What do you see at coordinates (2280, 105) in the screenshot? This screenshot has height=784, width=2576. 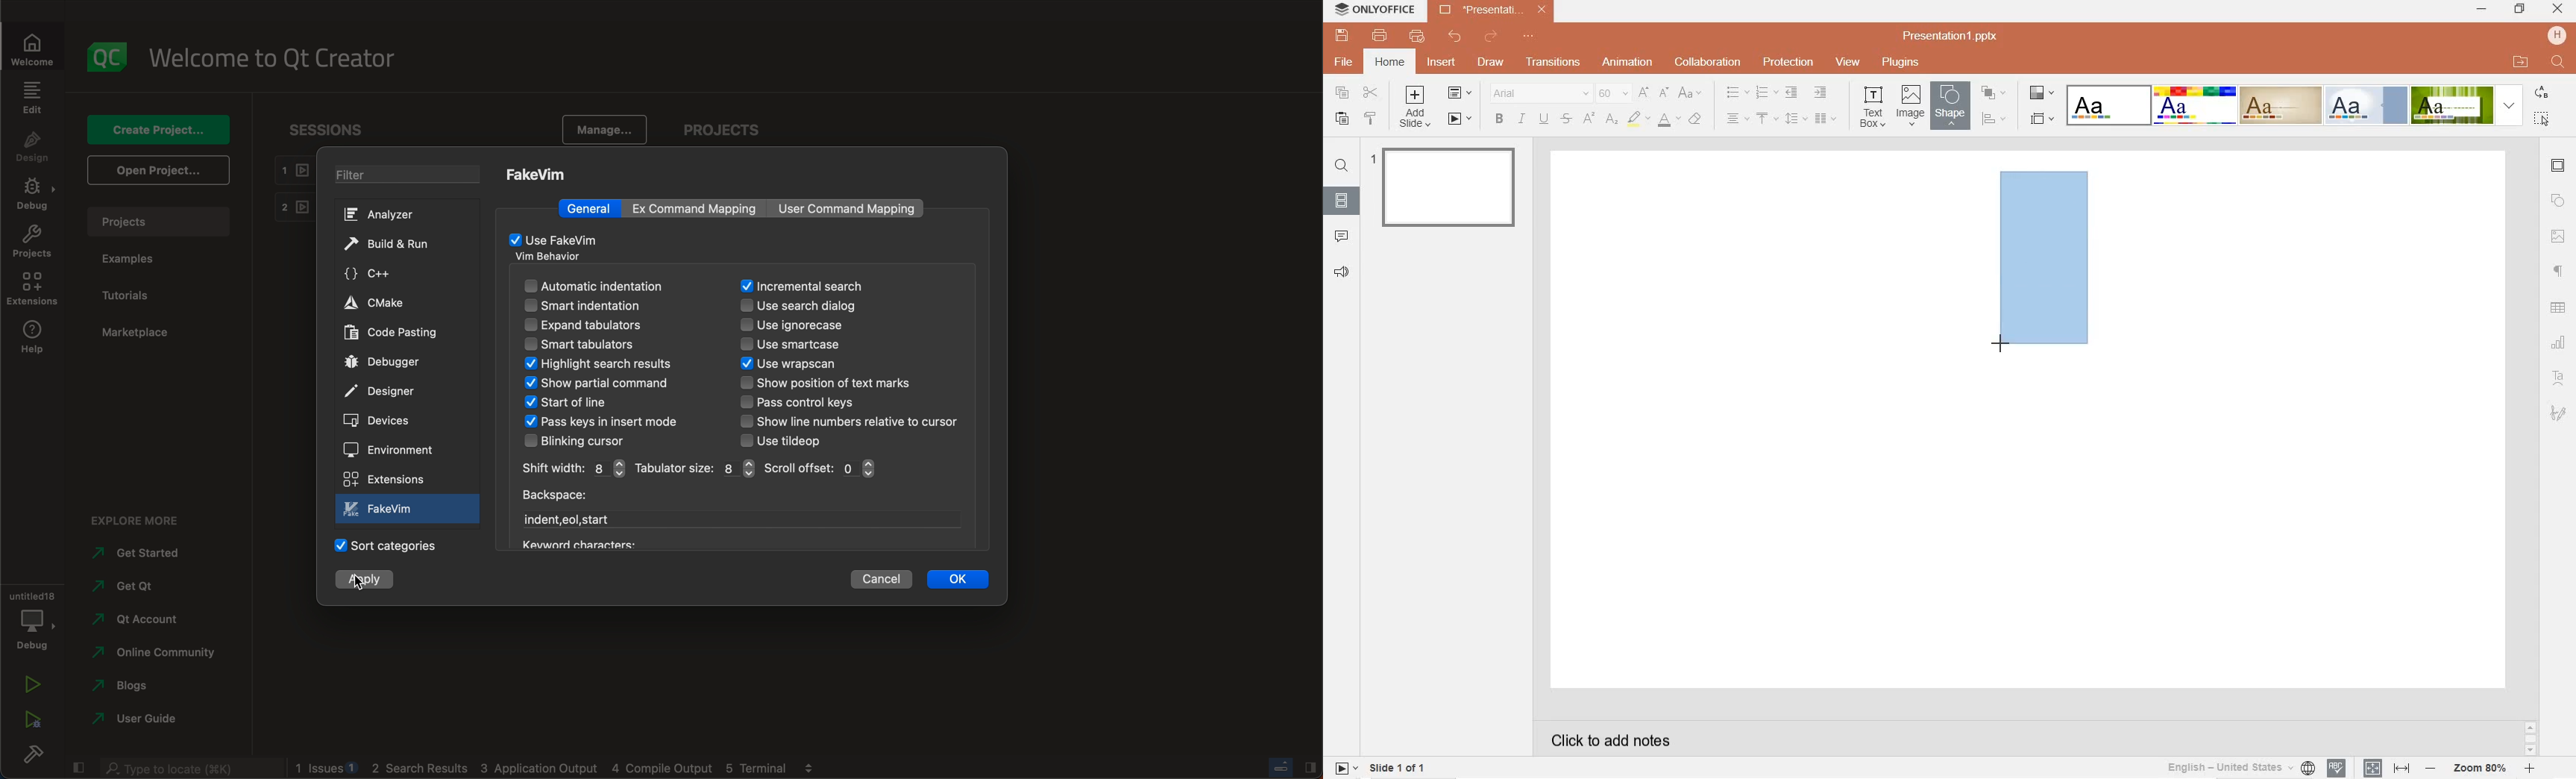 I see `Classic` at bounding box center [2280, 105].